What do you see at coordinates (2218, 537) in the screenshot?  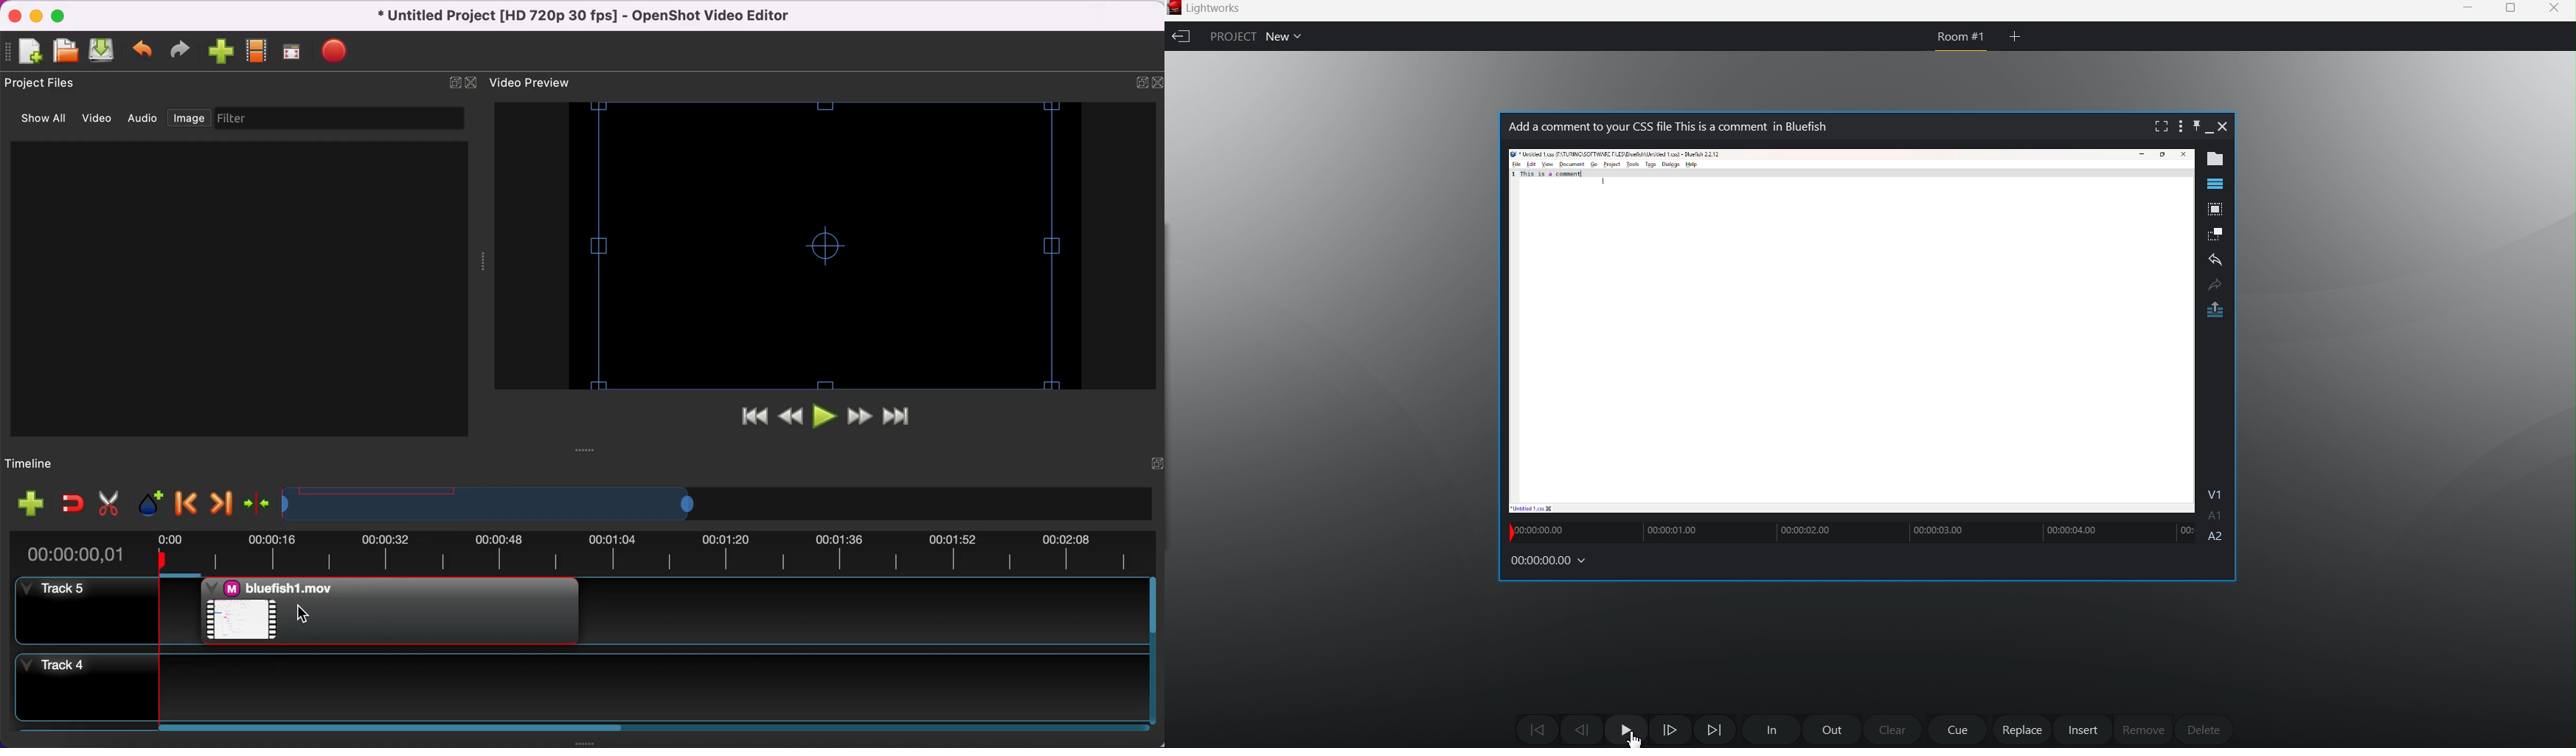 I see `A2` at bounding box center [2218, 537].